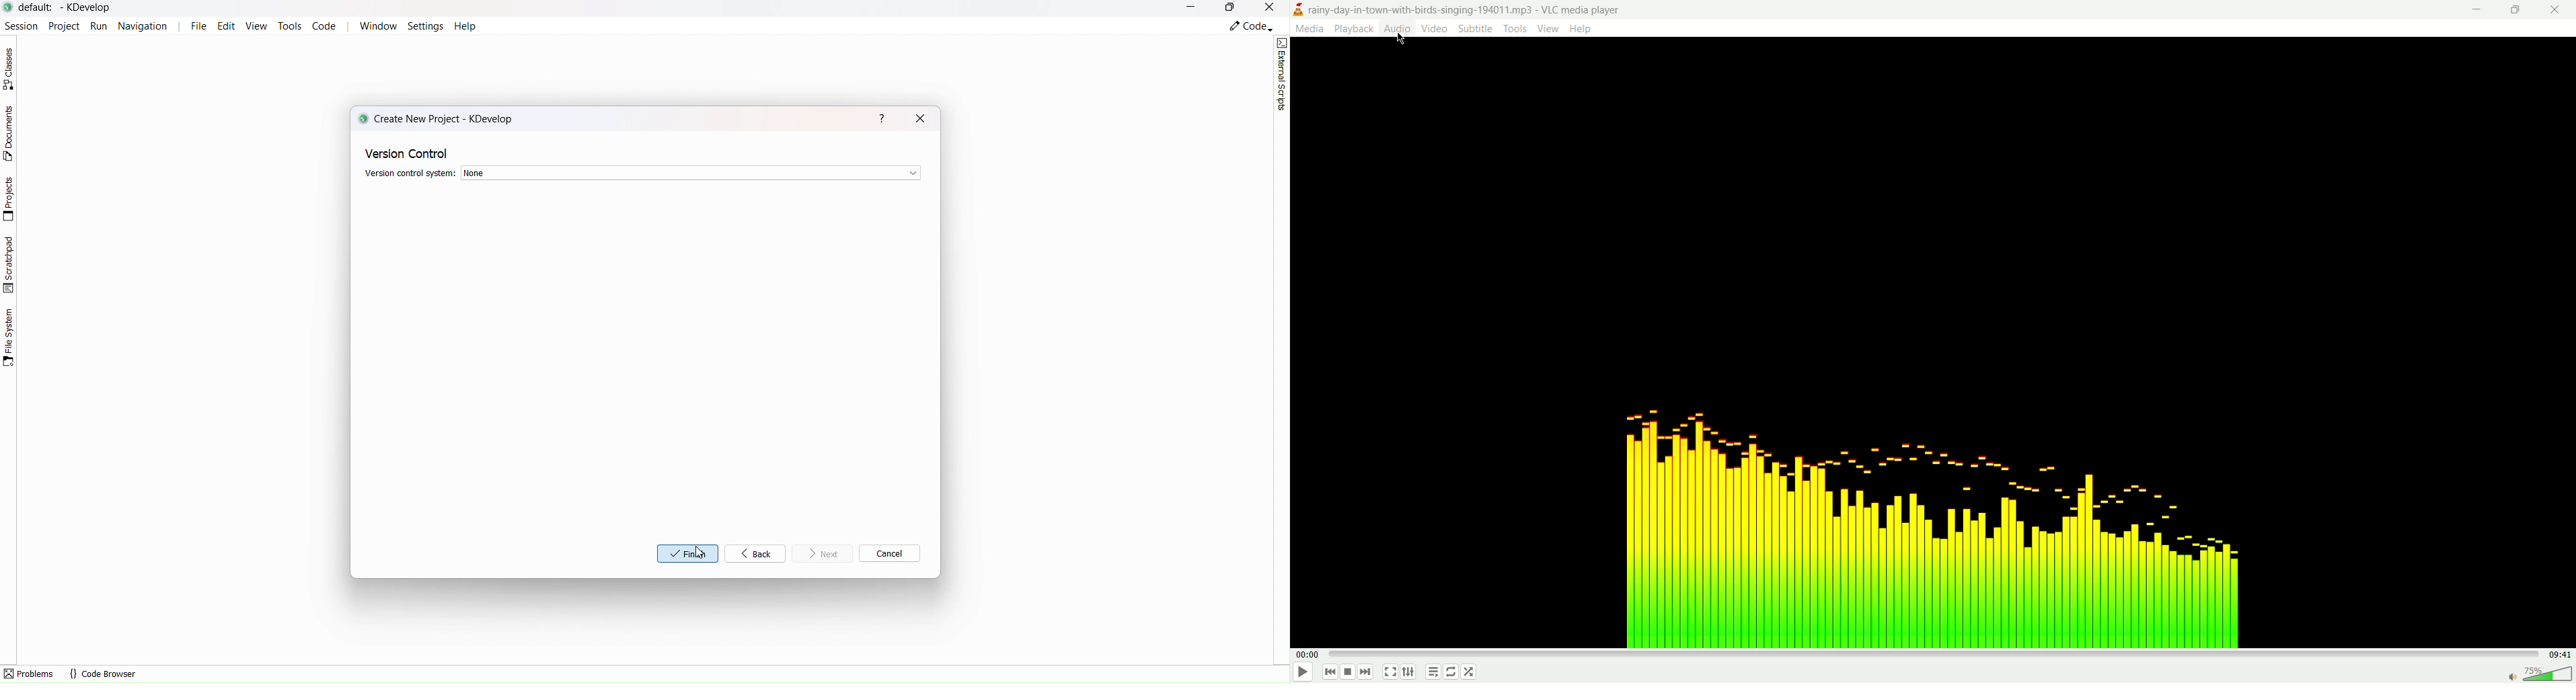 The height and width of the screenshot is (700, 2576). Describe the element at coordinates (1298, 11) in the screenshot. I see `logo` at that location.